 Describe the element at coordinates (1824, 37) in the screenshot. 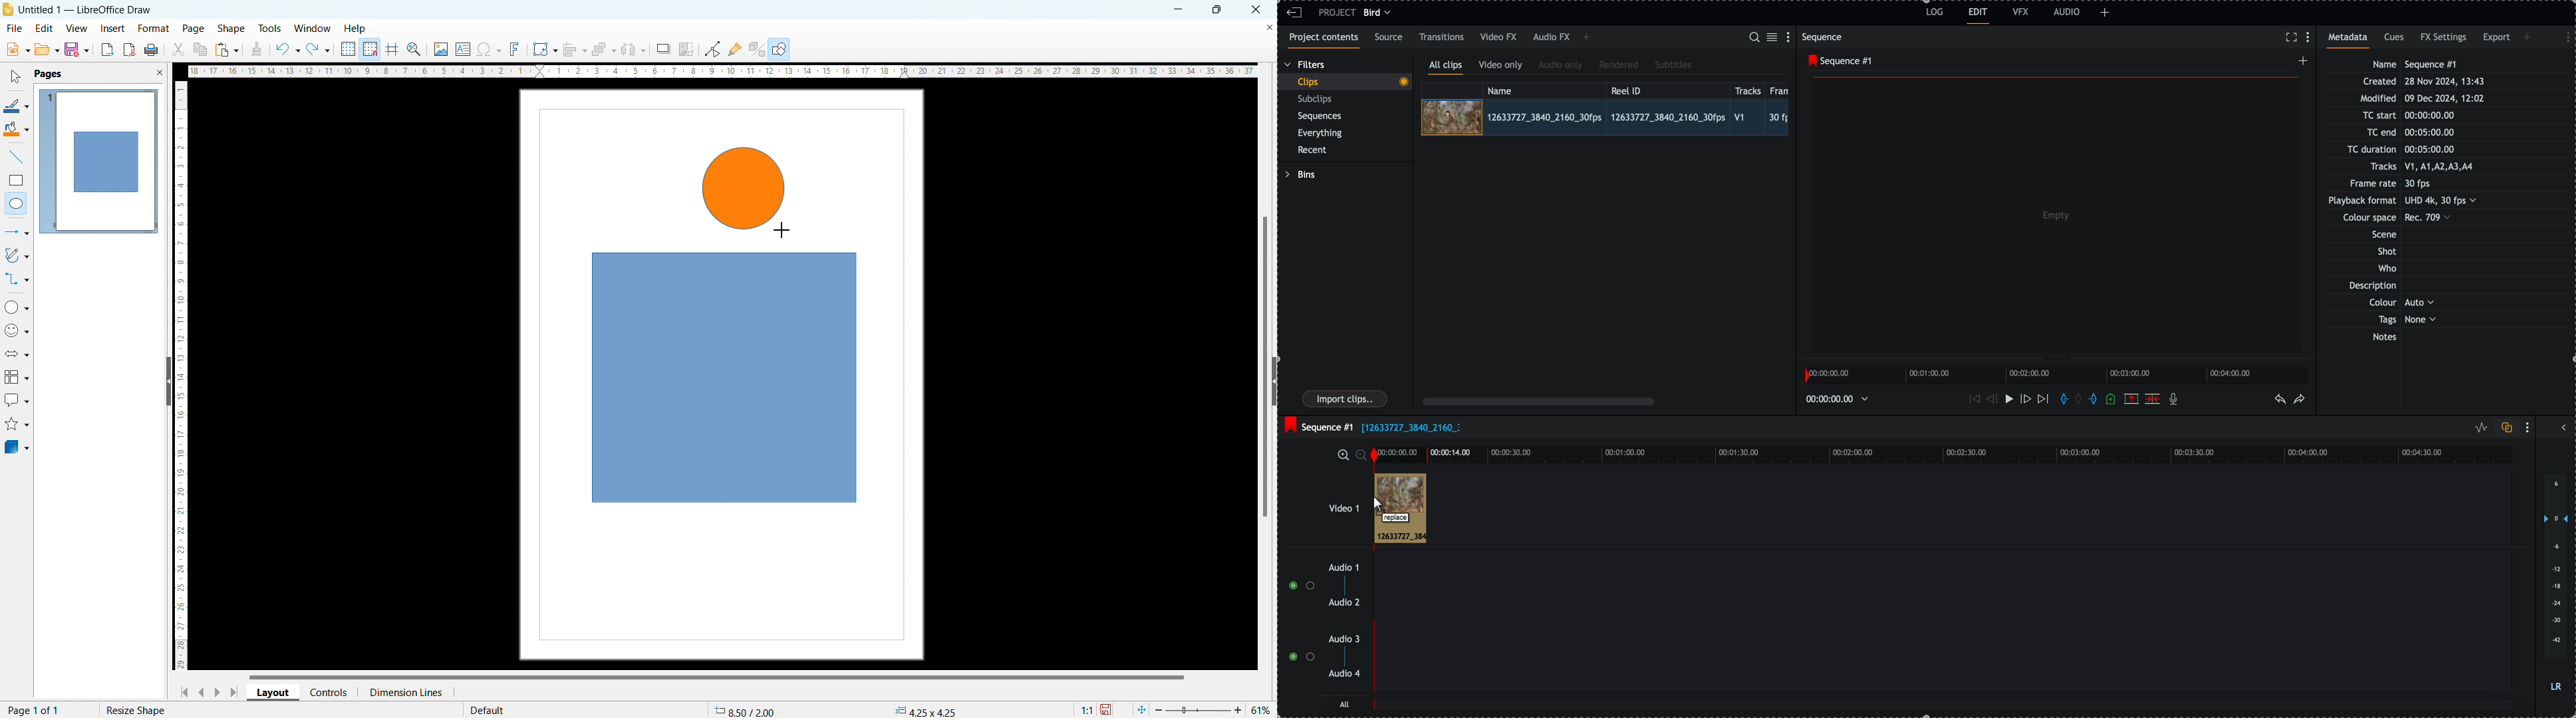

I see `sequence` at that location.